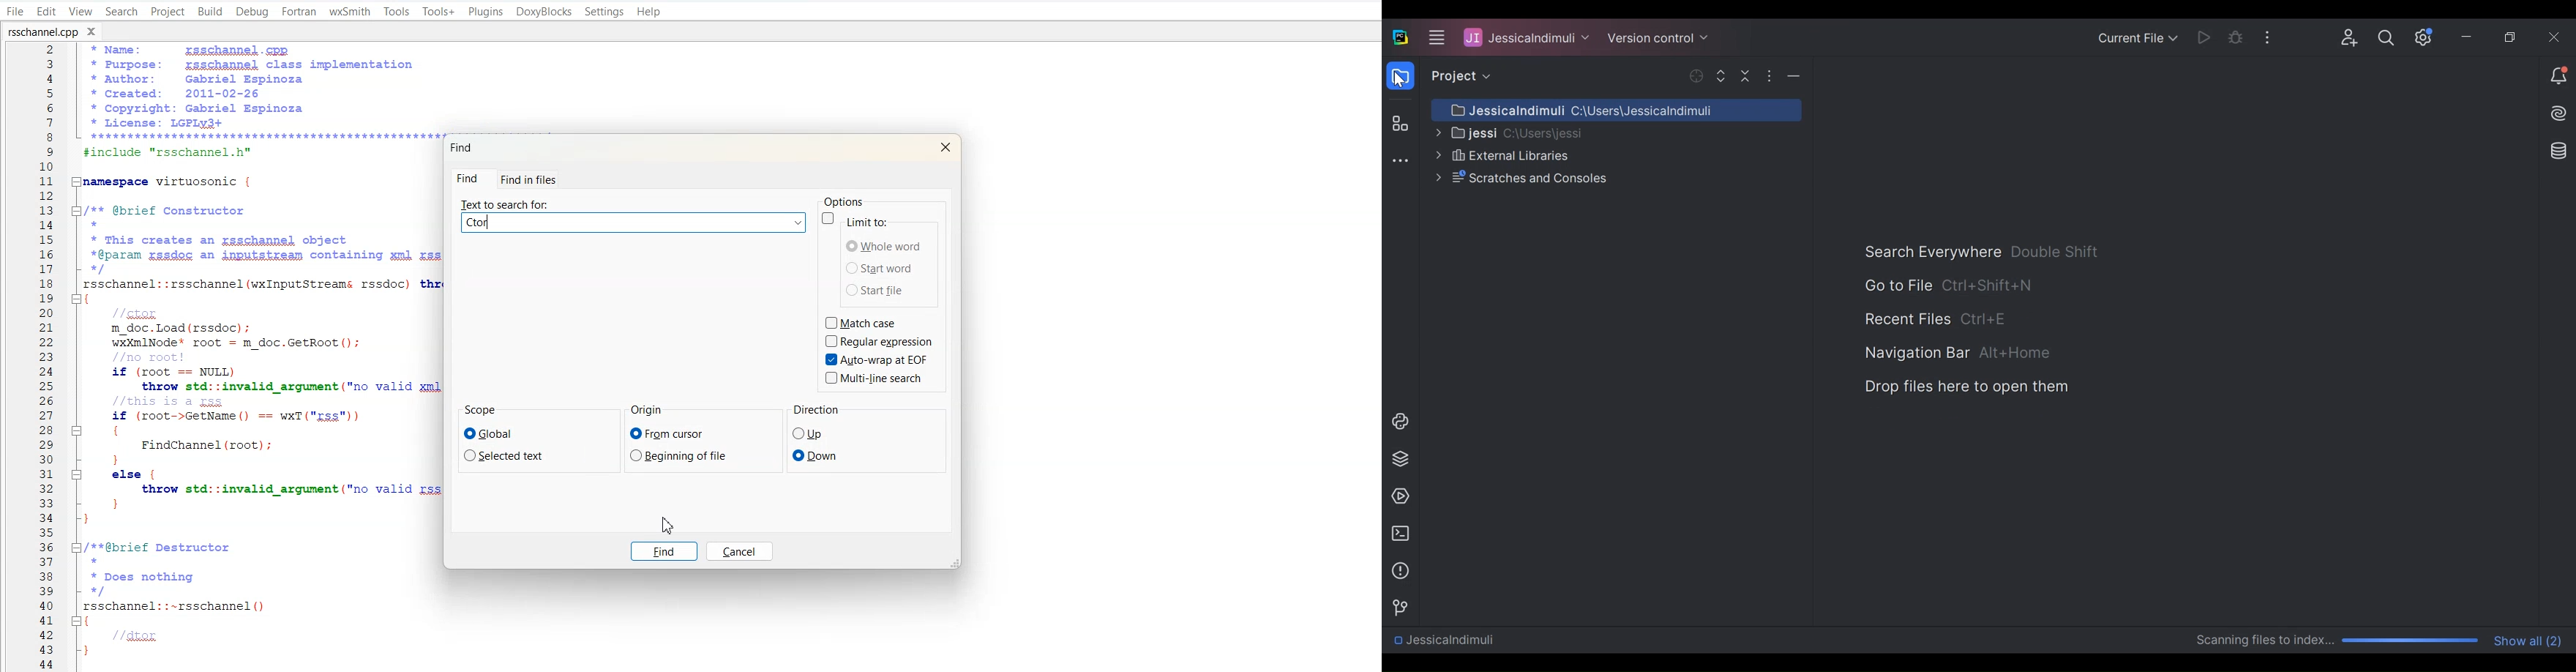  I want to click on Code with me, so click(2348, 36).